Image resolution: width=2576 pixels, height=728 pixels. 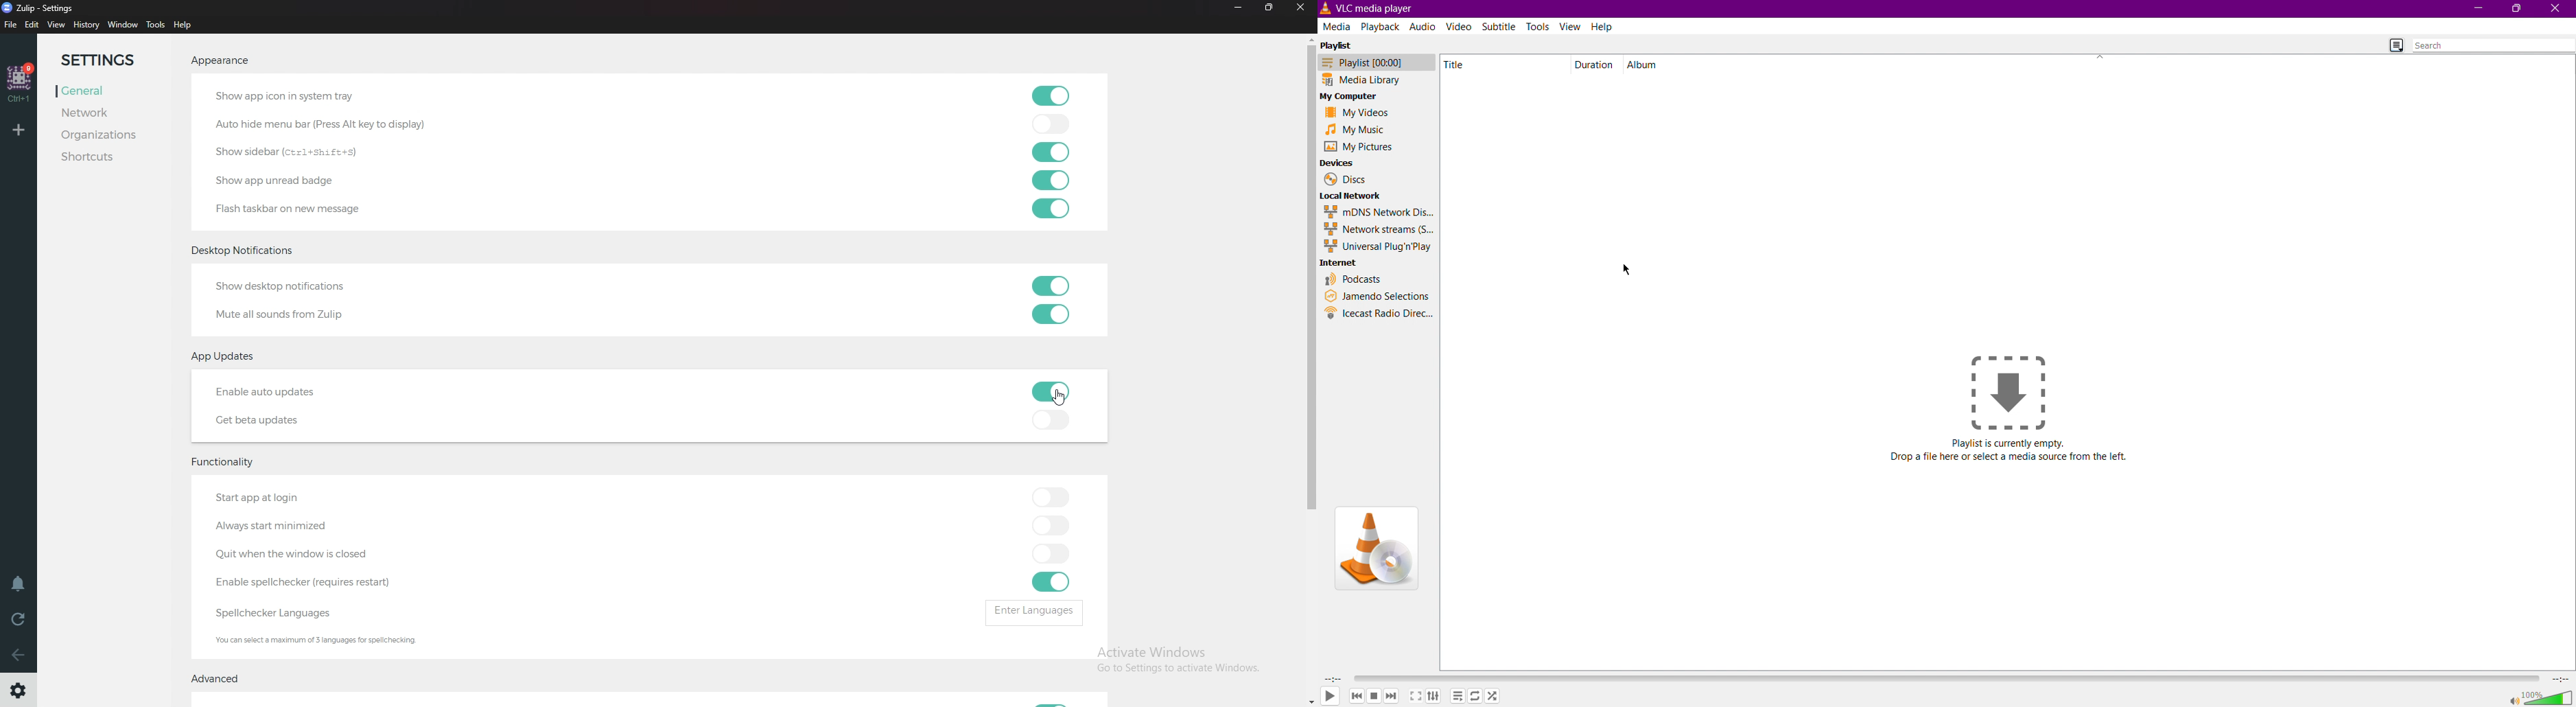 What do you see at coordinates (335, 641) in the screenshot?
I see `Info` at bounding box center [335, 641].